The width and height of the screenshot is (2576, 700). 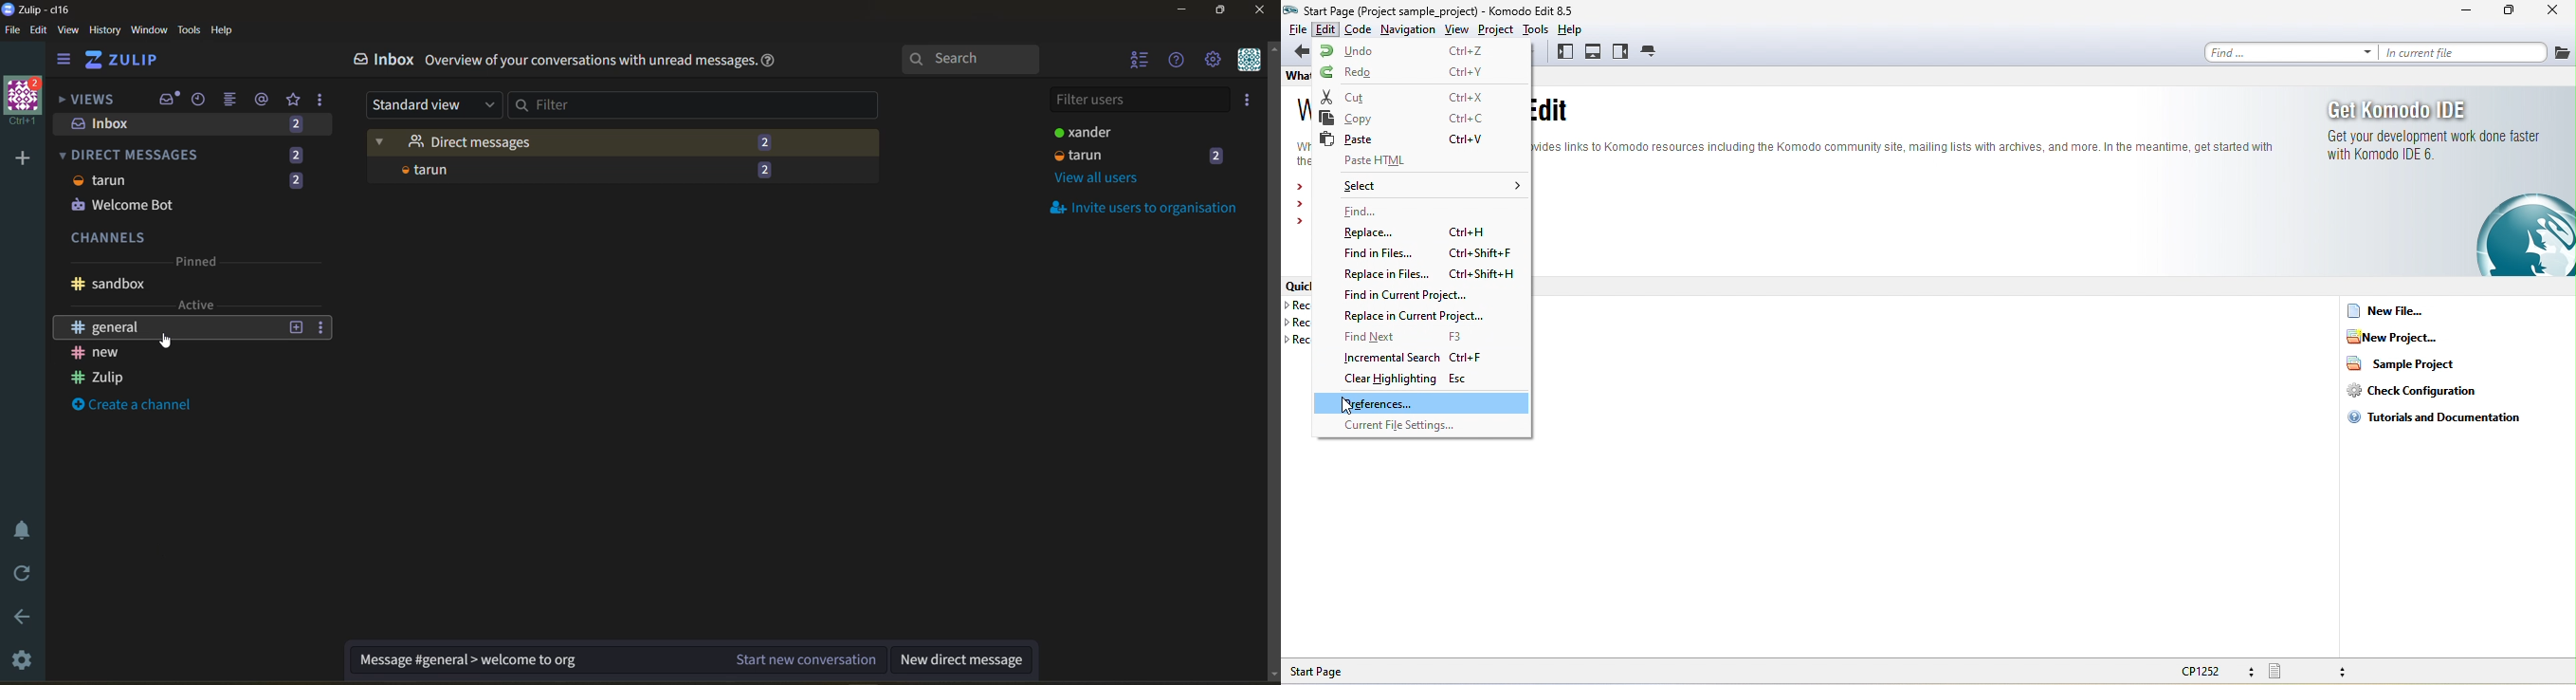 I want to click on channel settings, so click(x=322, y=330).